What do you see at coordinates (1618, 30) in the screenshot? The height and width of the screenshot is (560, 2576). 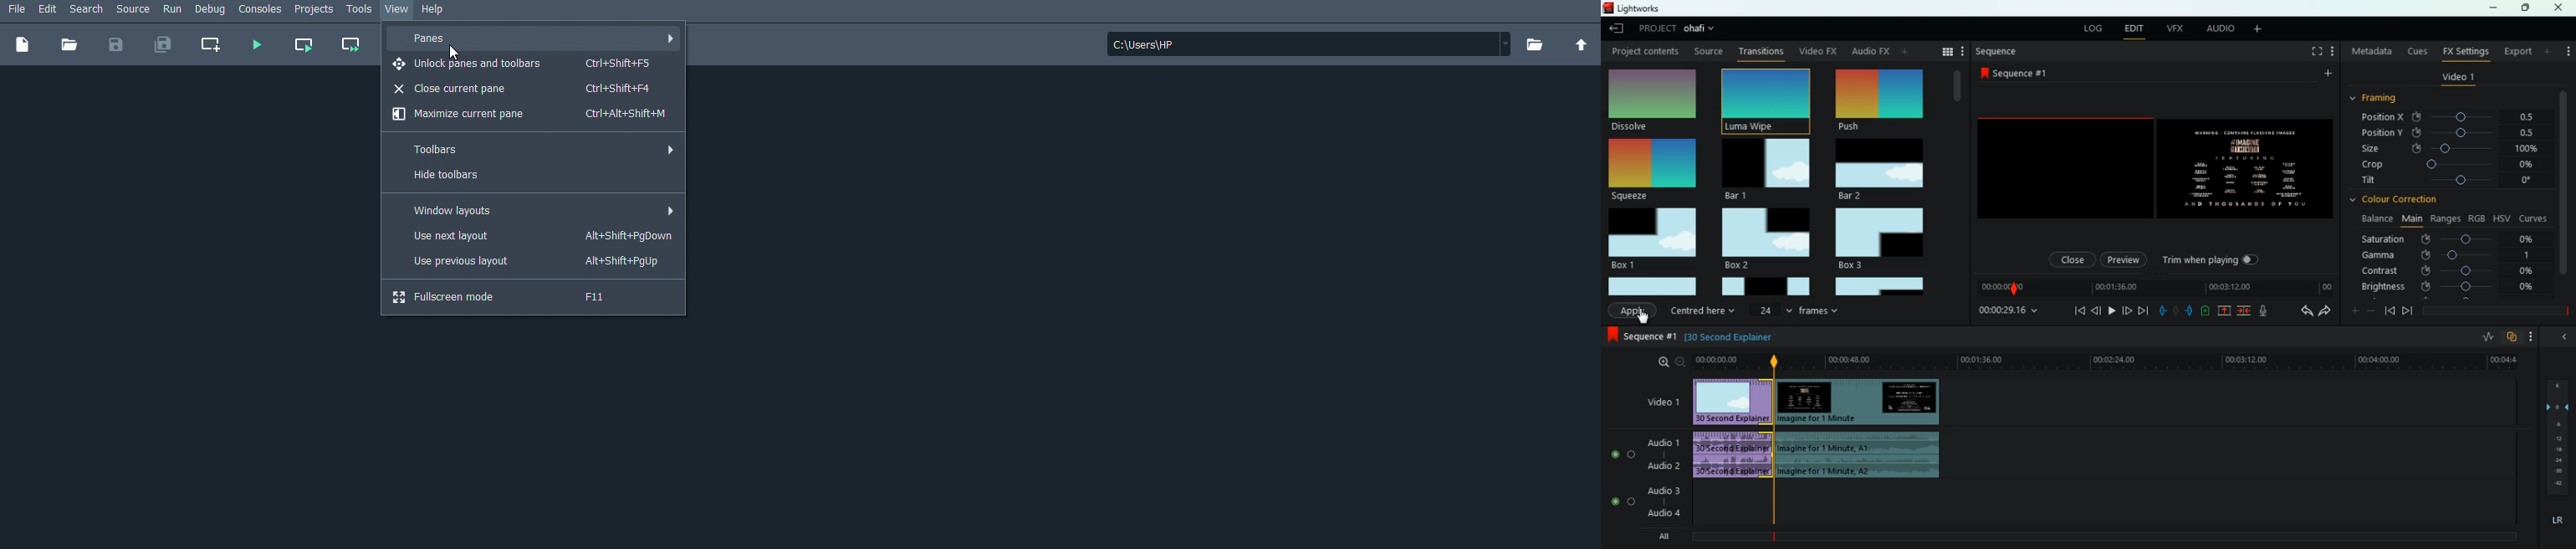 I see `back` at bounding box center [1618, 30].